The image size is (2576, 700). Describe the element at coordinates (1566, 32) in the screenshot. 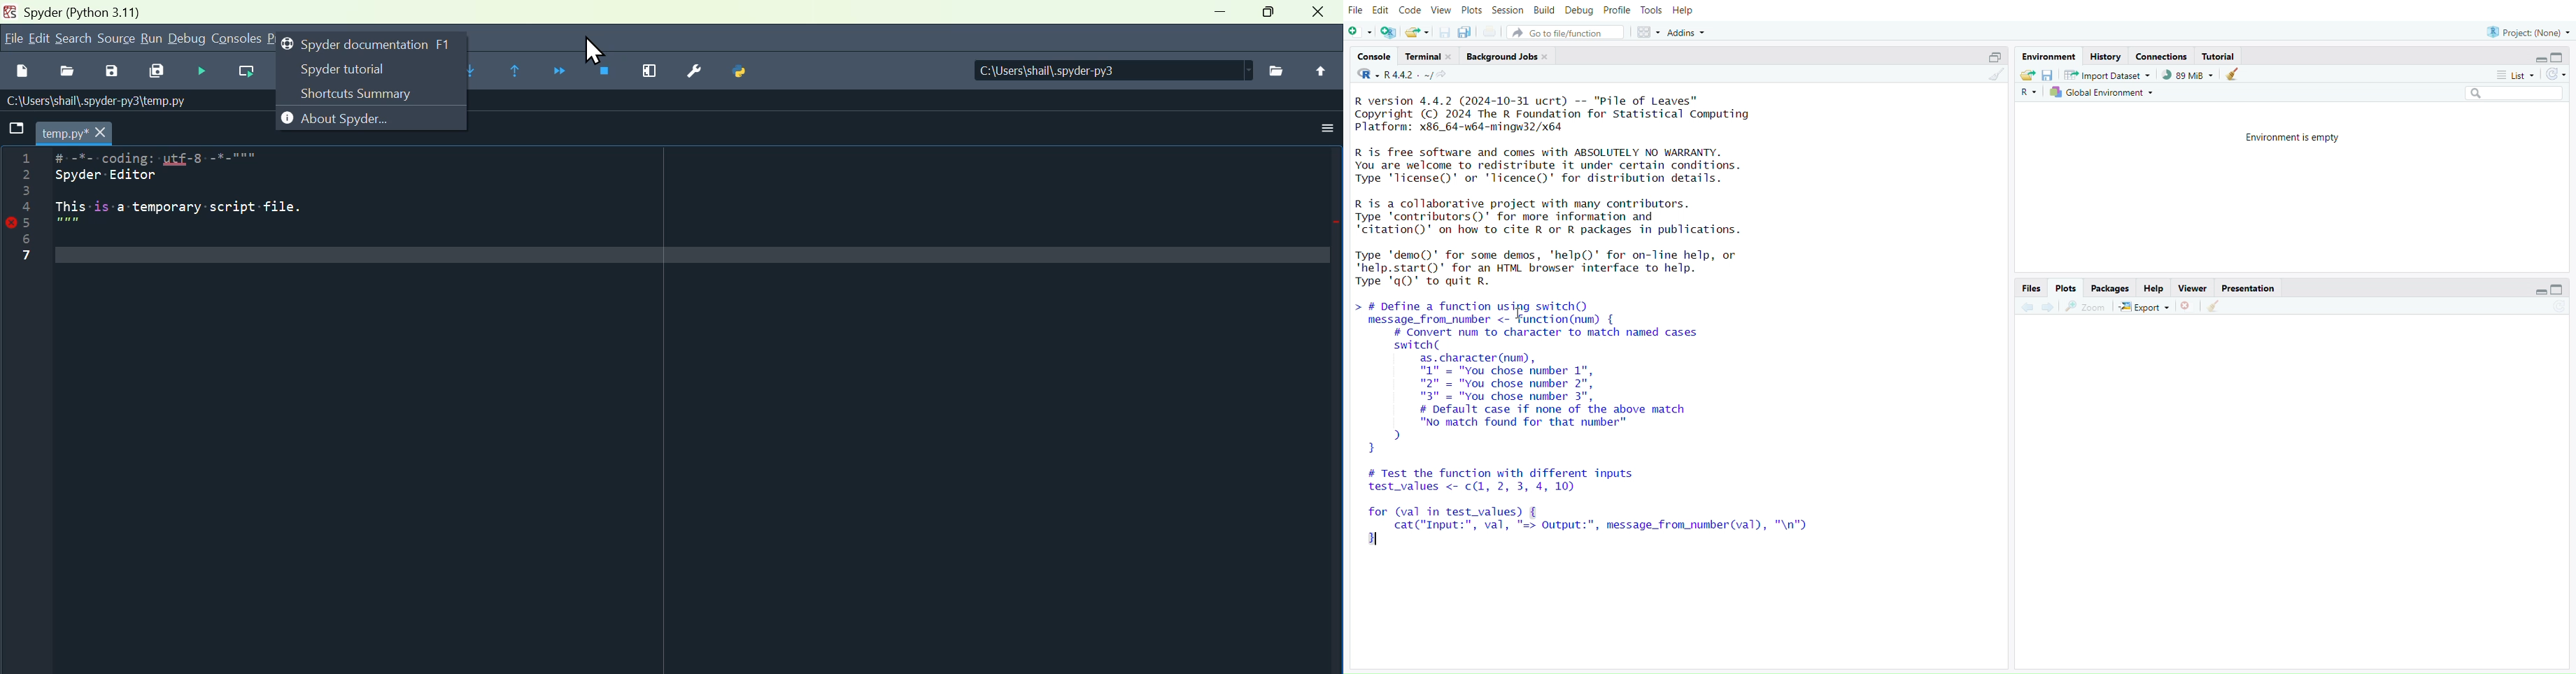

I see `Go to file/function` at that location.